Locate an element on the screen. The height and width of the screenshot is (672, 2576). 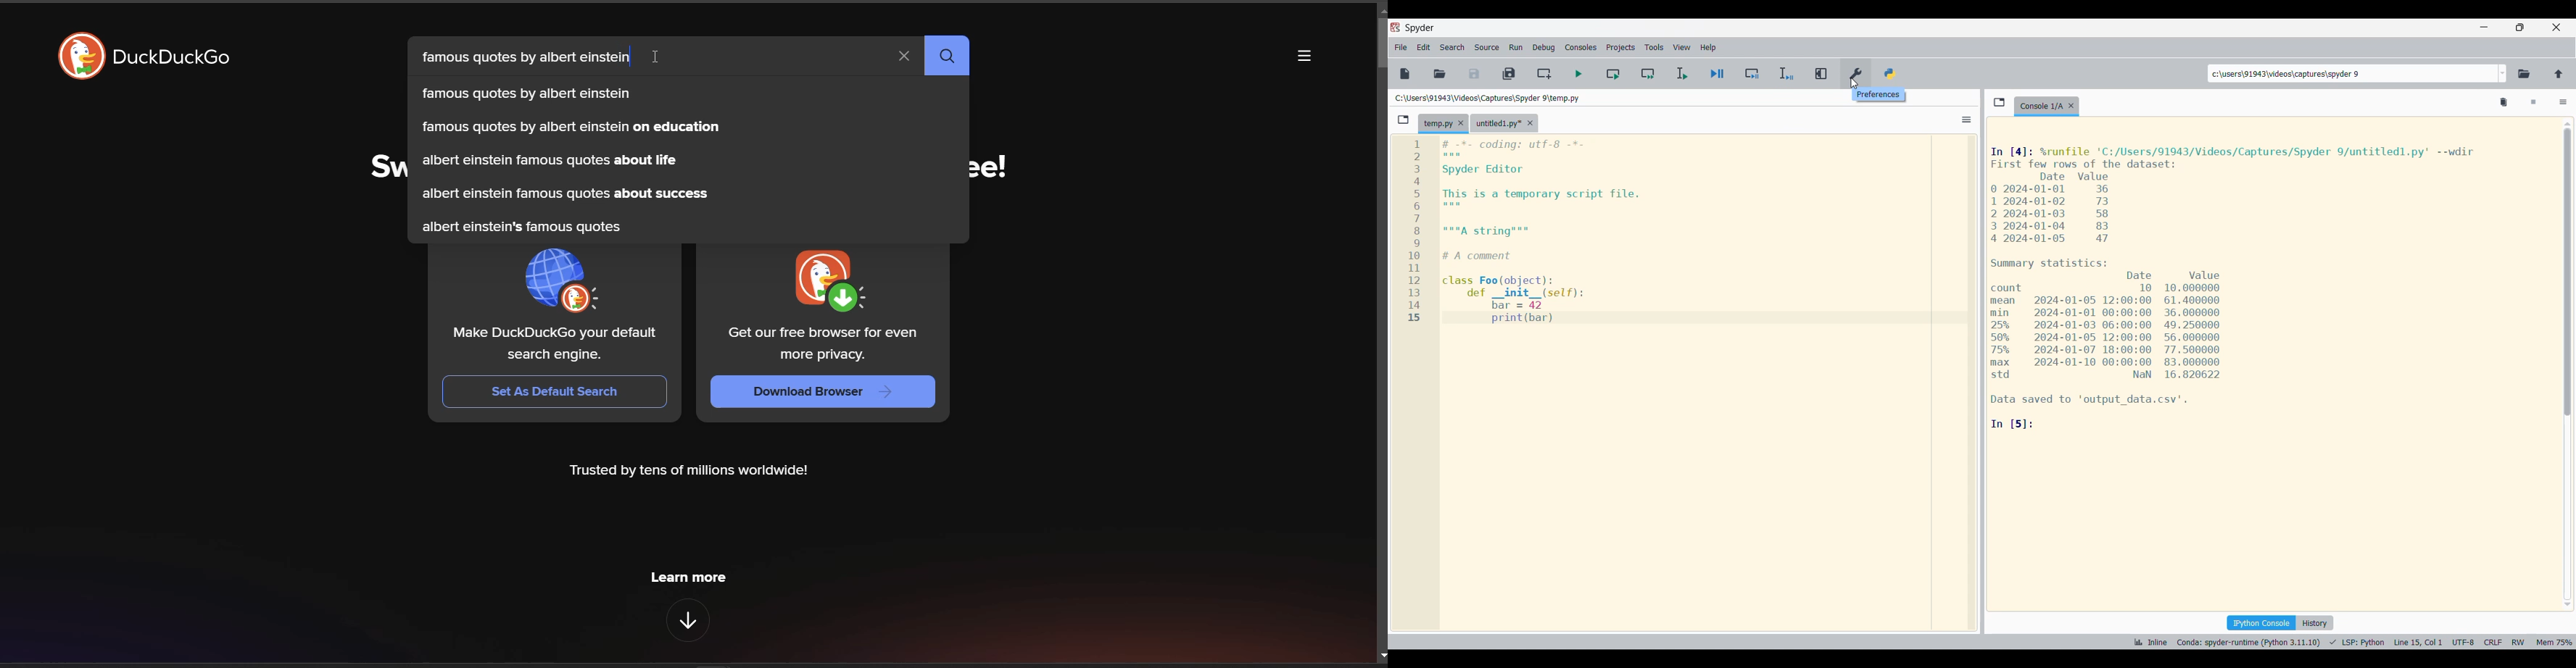
Show in a smaller tab is located at coordinates (2520, 27).